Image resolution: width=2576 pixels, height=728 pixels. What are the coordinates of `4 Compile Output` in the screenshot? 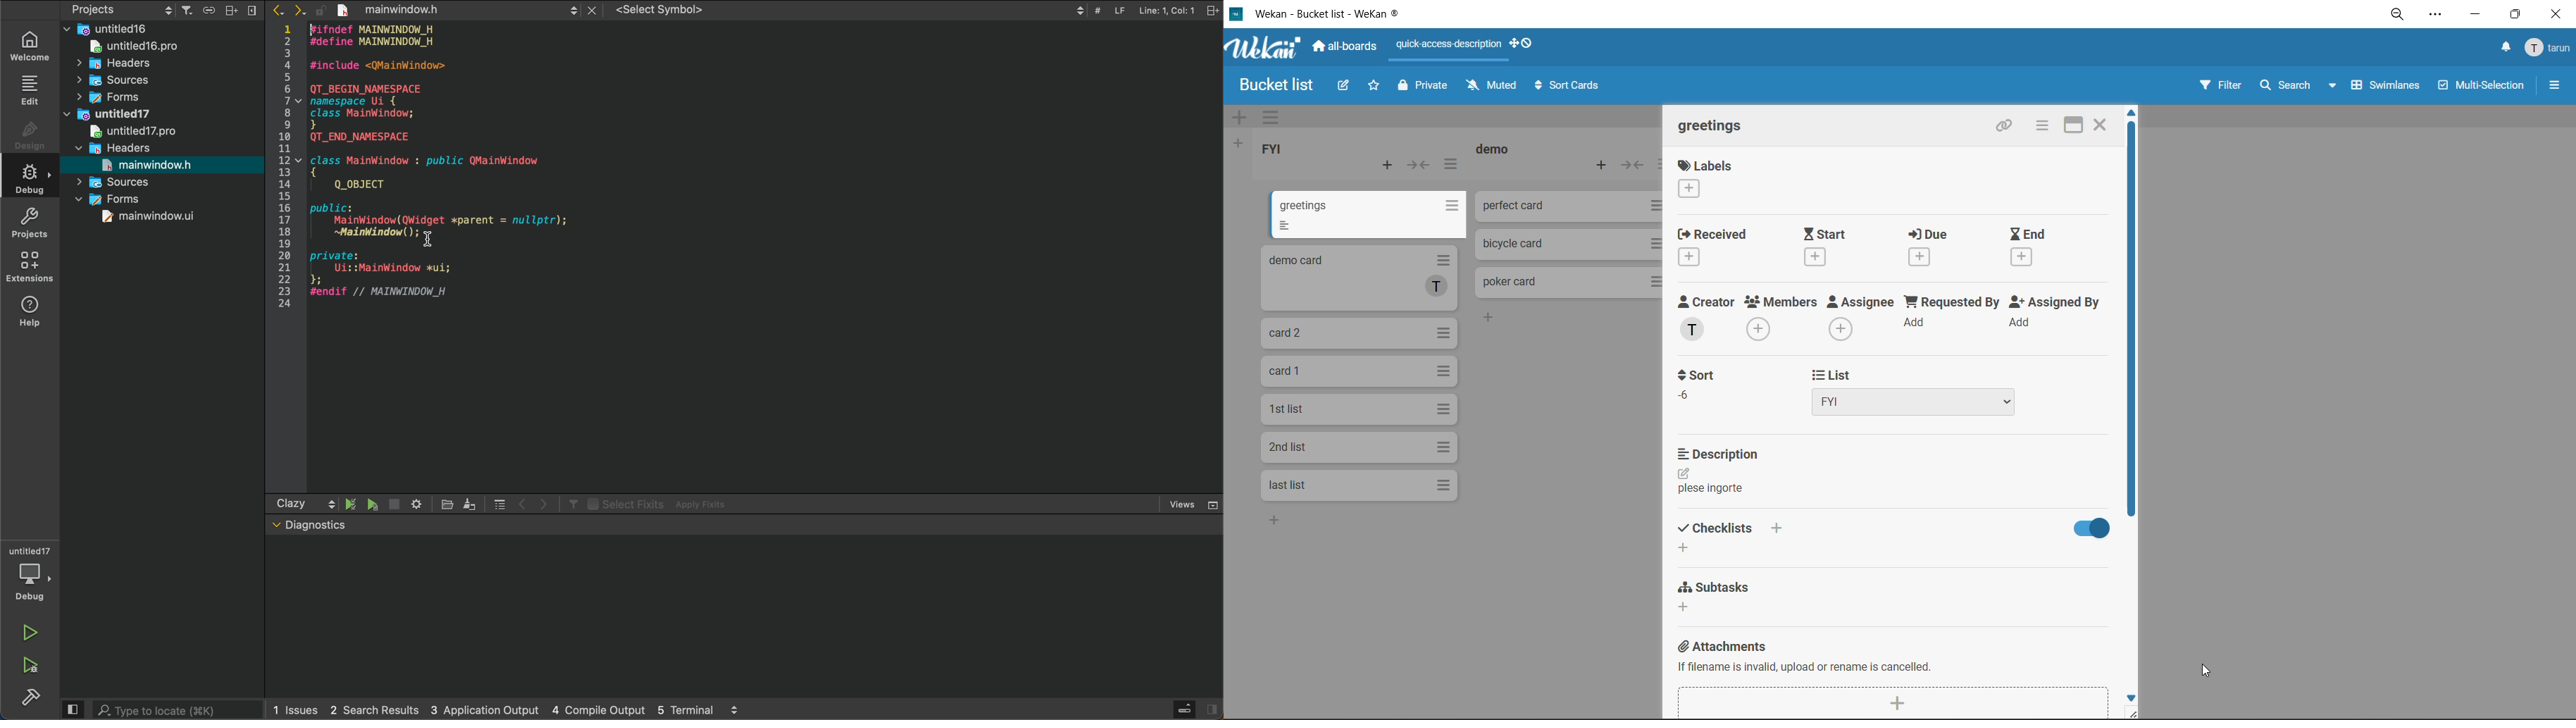 It's located at (598, 709).